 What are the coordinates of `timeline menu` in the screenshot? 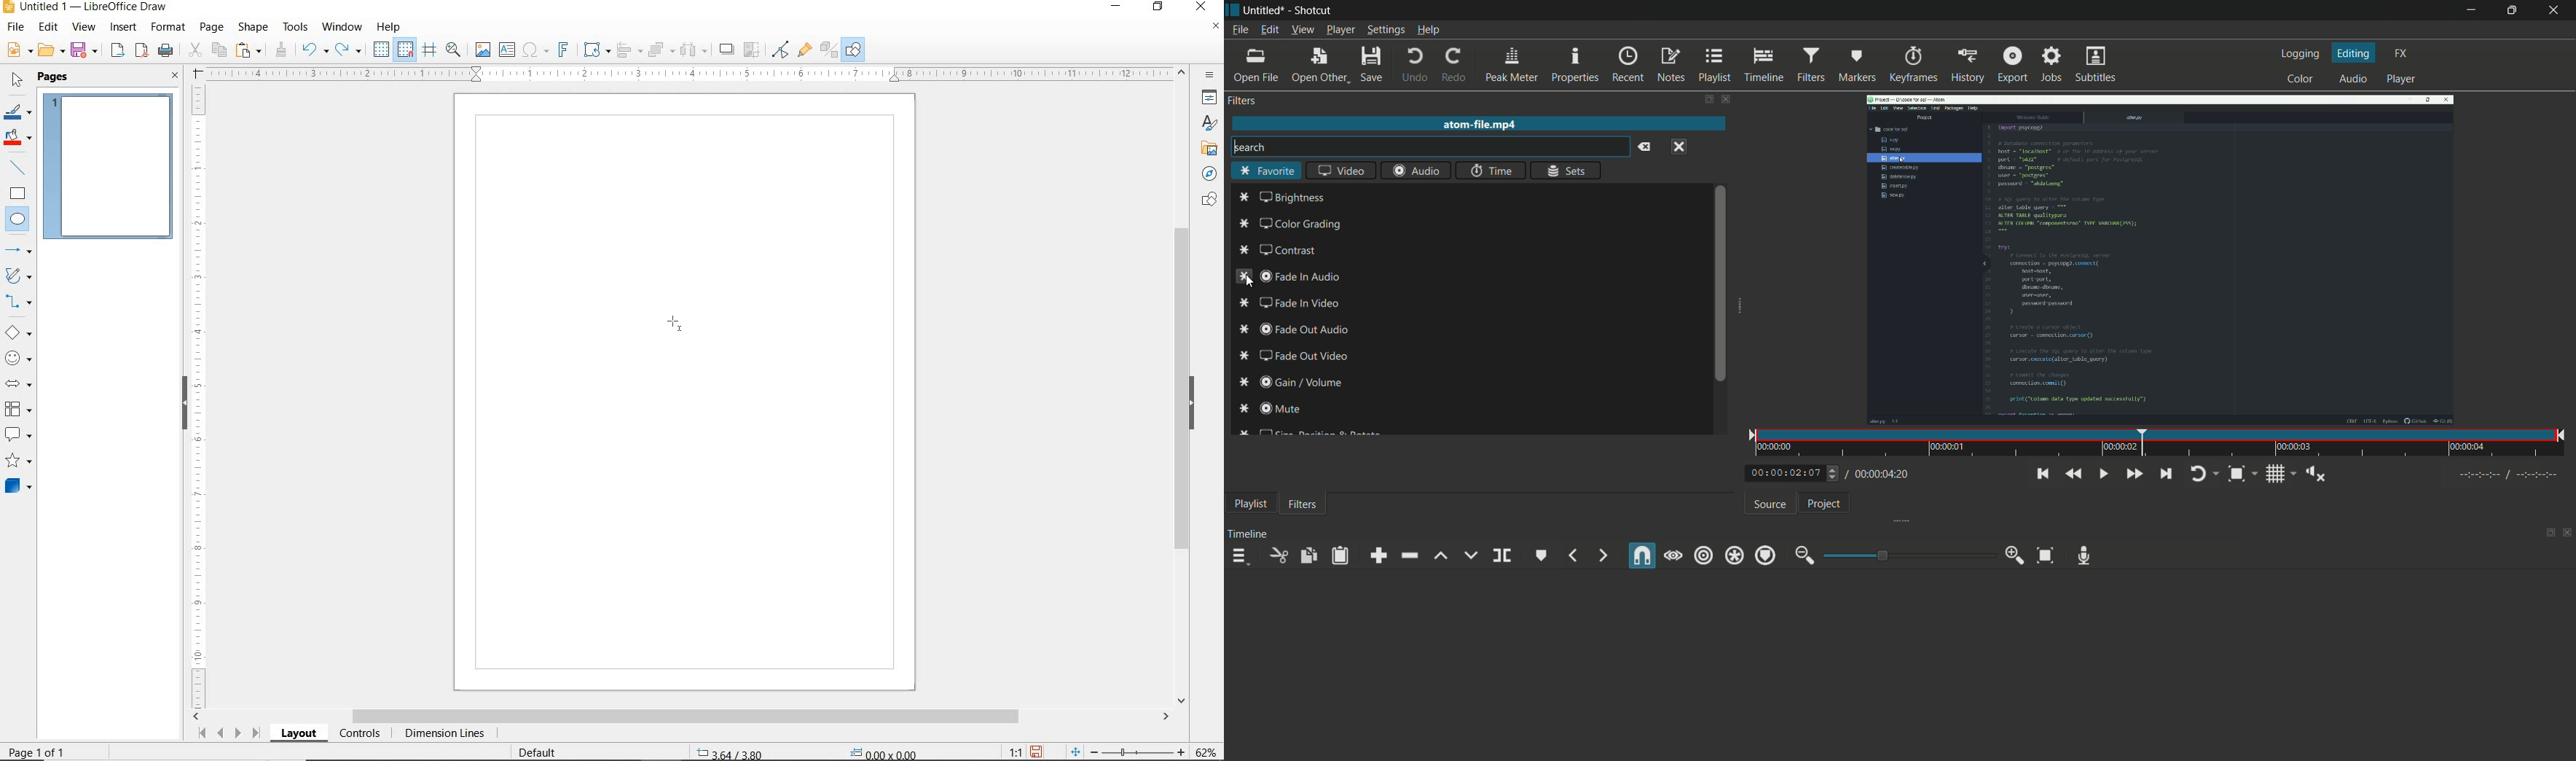 It's located at (1239, 556).